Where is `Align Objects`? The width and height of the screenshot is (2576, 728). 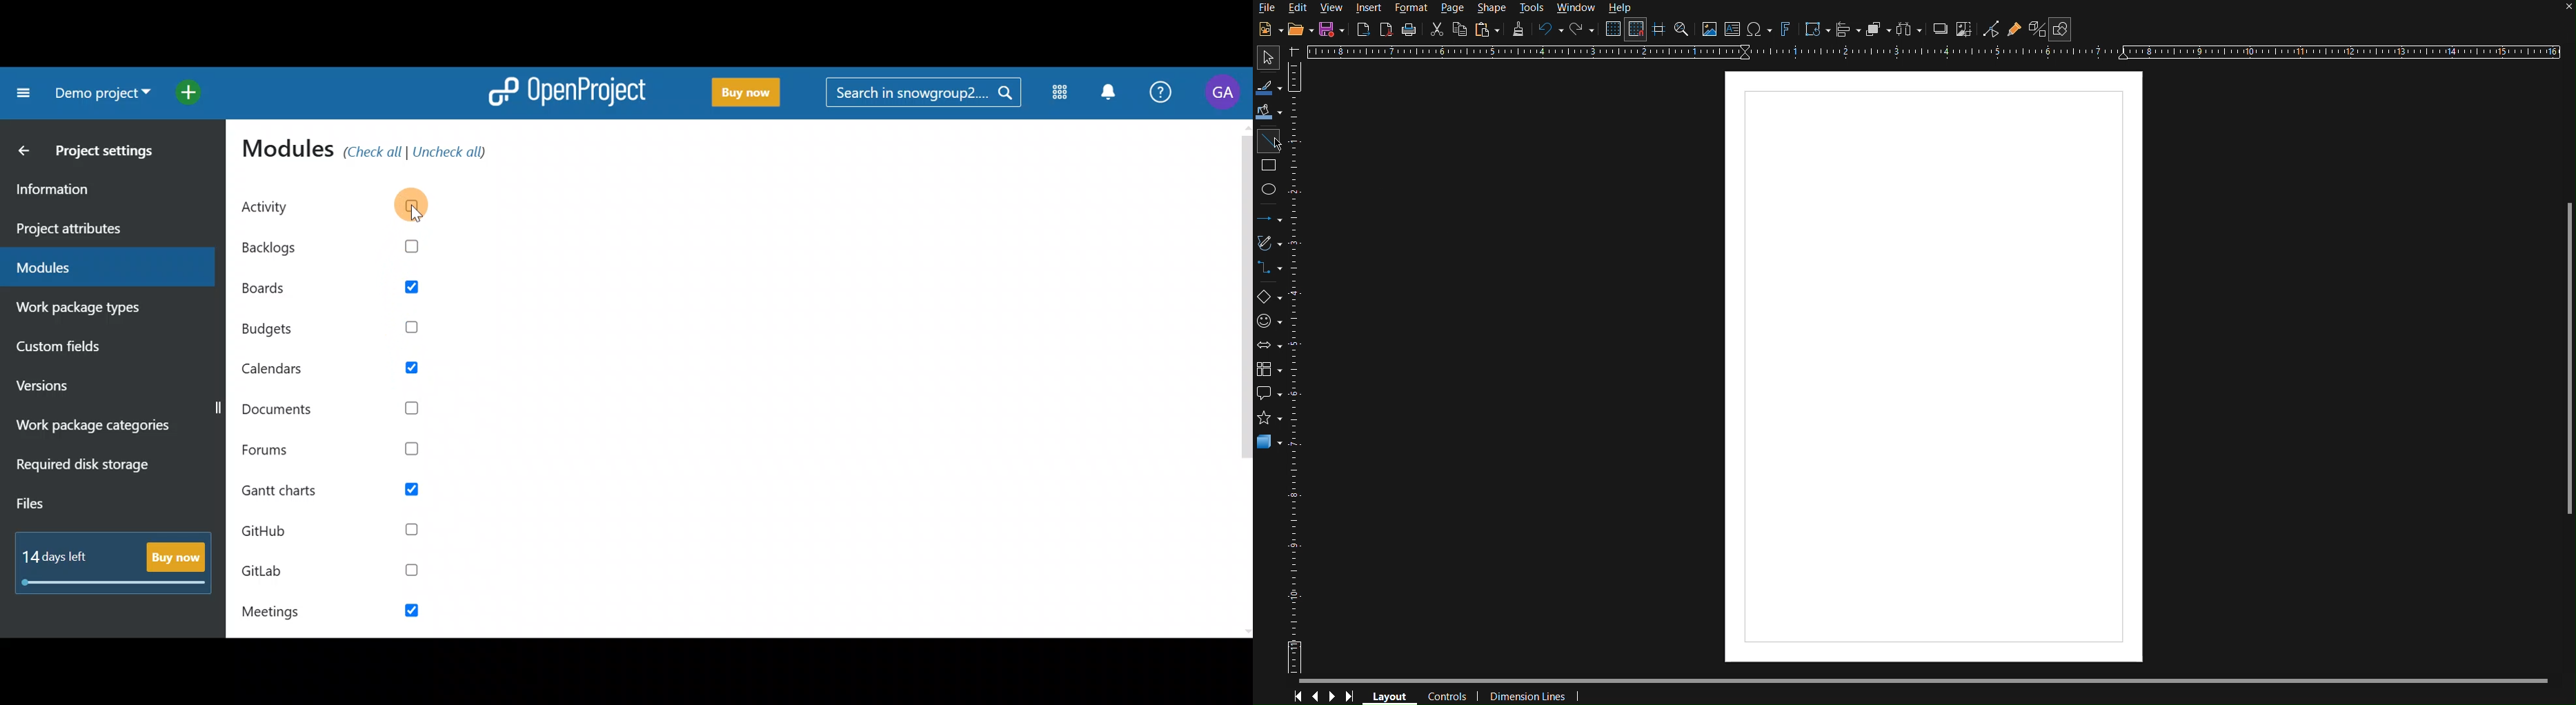
Align Objects is located at coordinates (1848, 29).